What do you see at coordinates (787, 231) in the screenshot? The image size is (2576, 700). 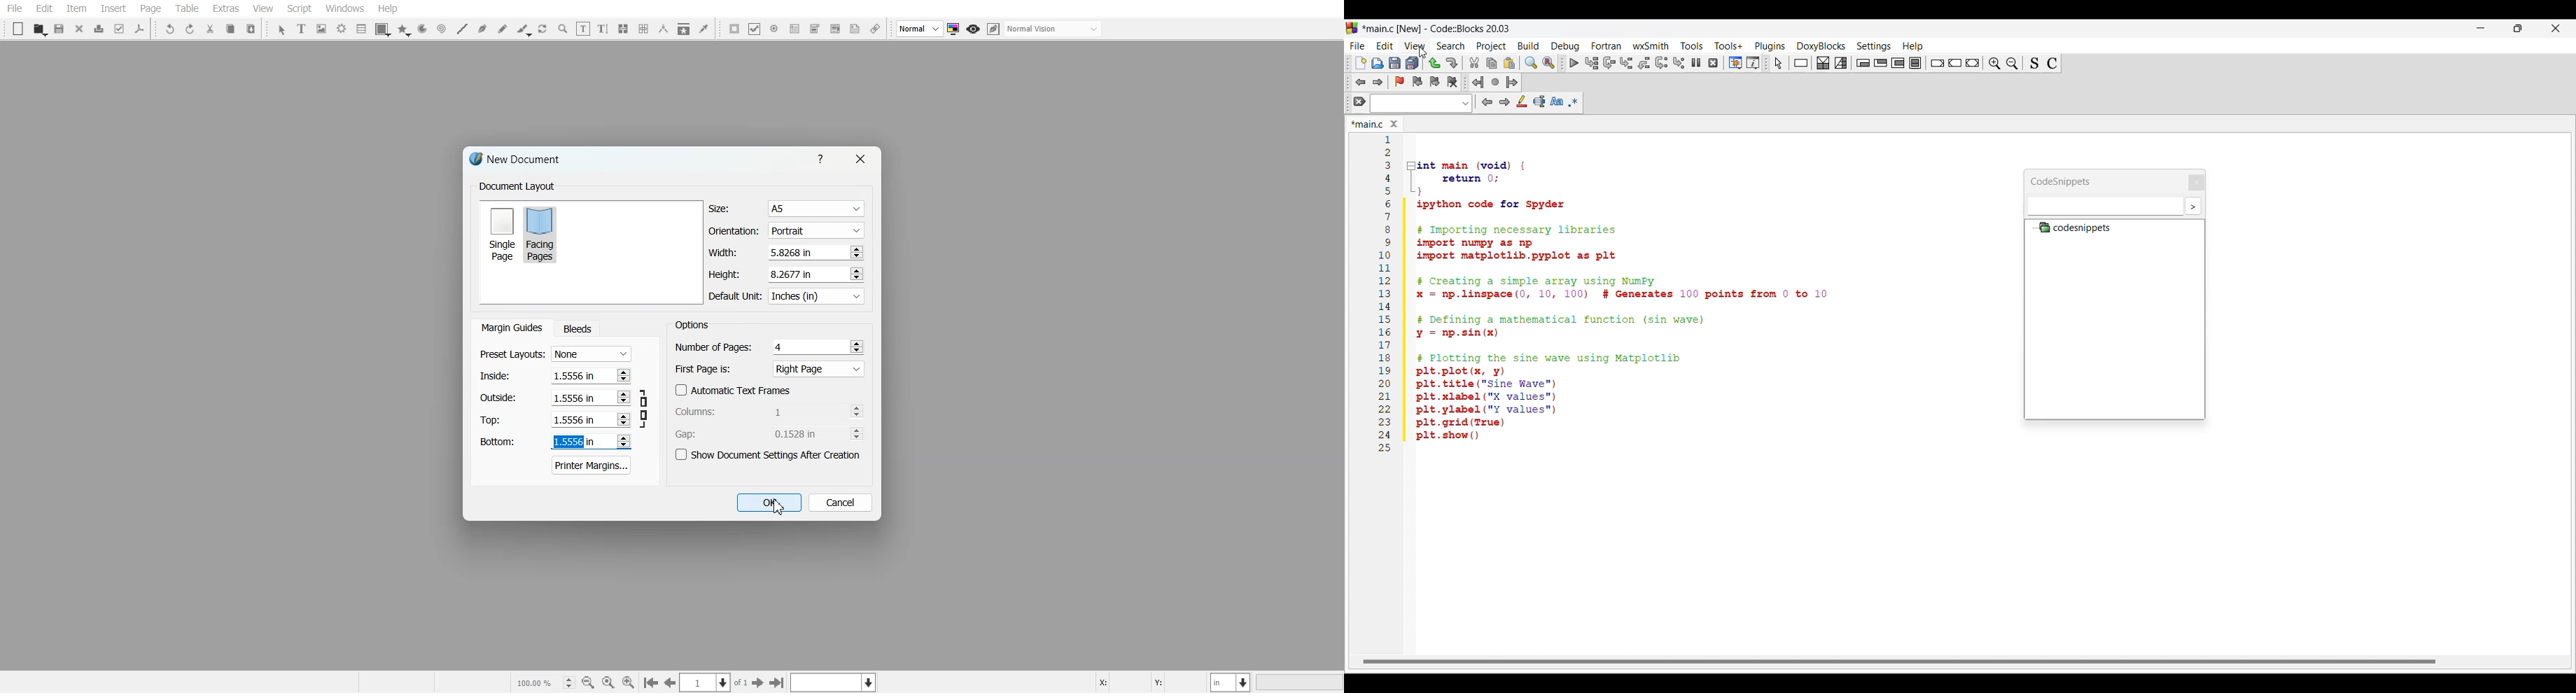 I see `Orientation` at bounding box center [787, 231].